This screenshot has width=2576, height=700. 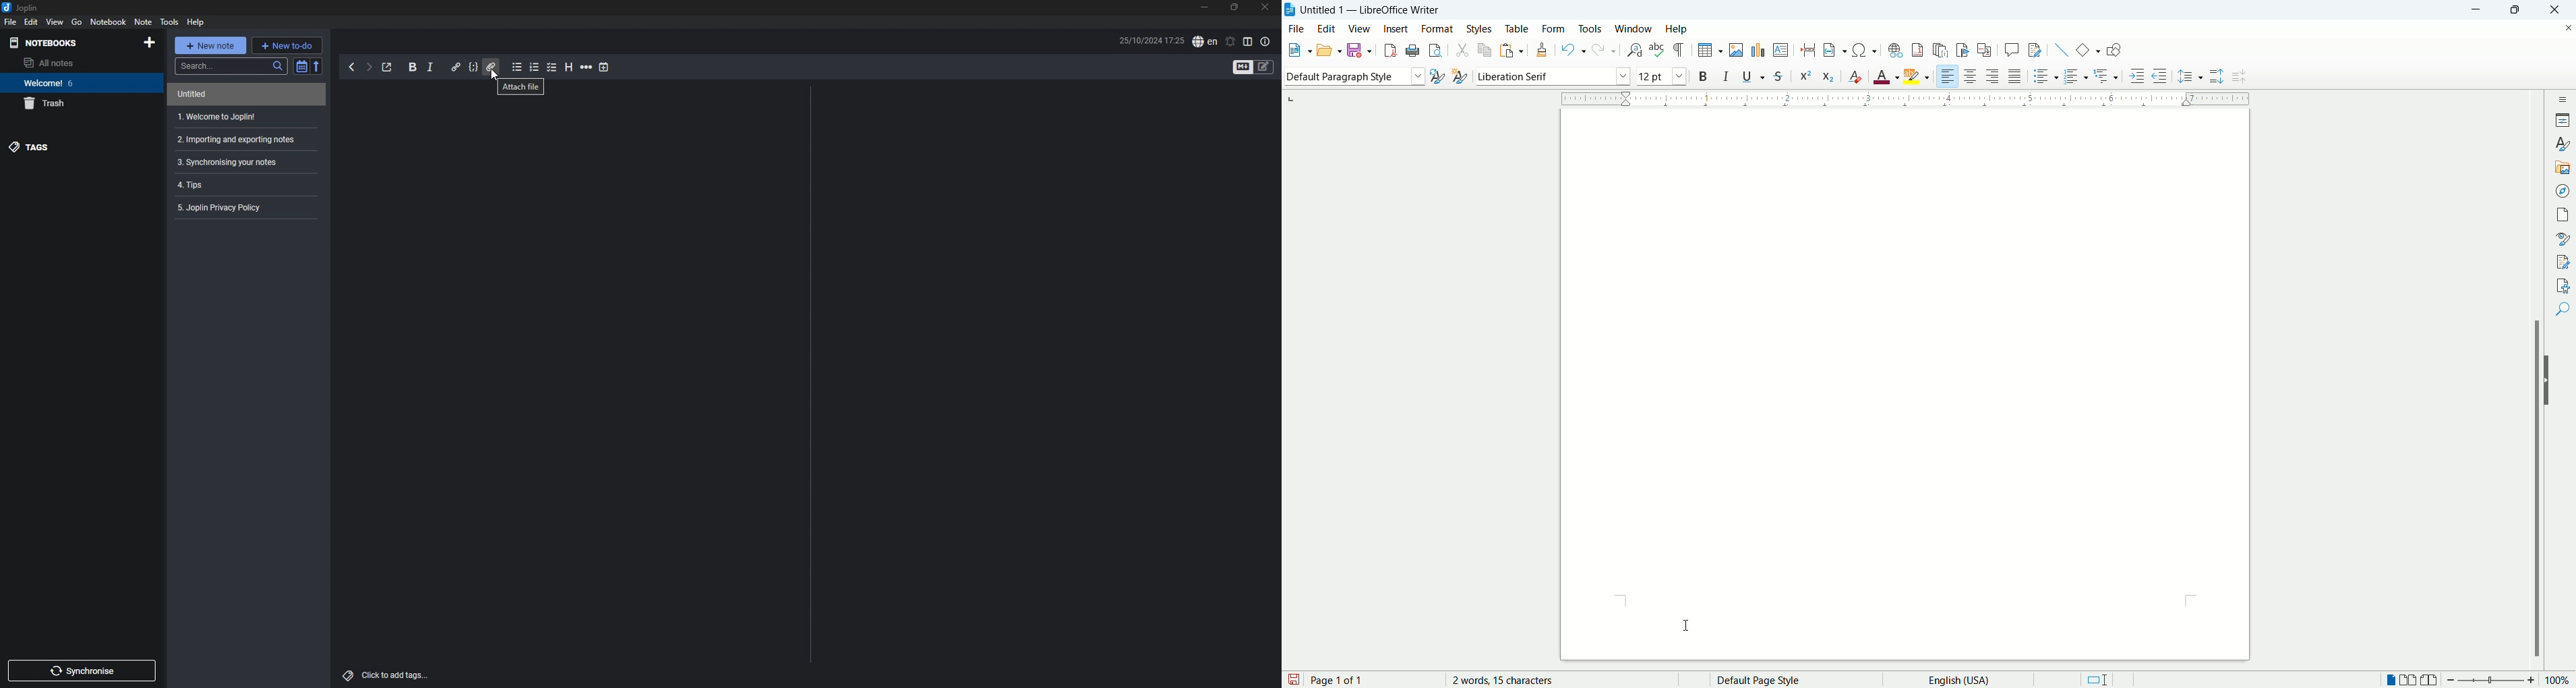 What do you see at coordinates (108, 22) in the screenshot?
I see `notebook` at bounding box center [108, 22].